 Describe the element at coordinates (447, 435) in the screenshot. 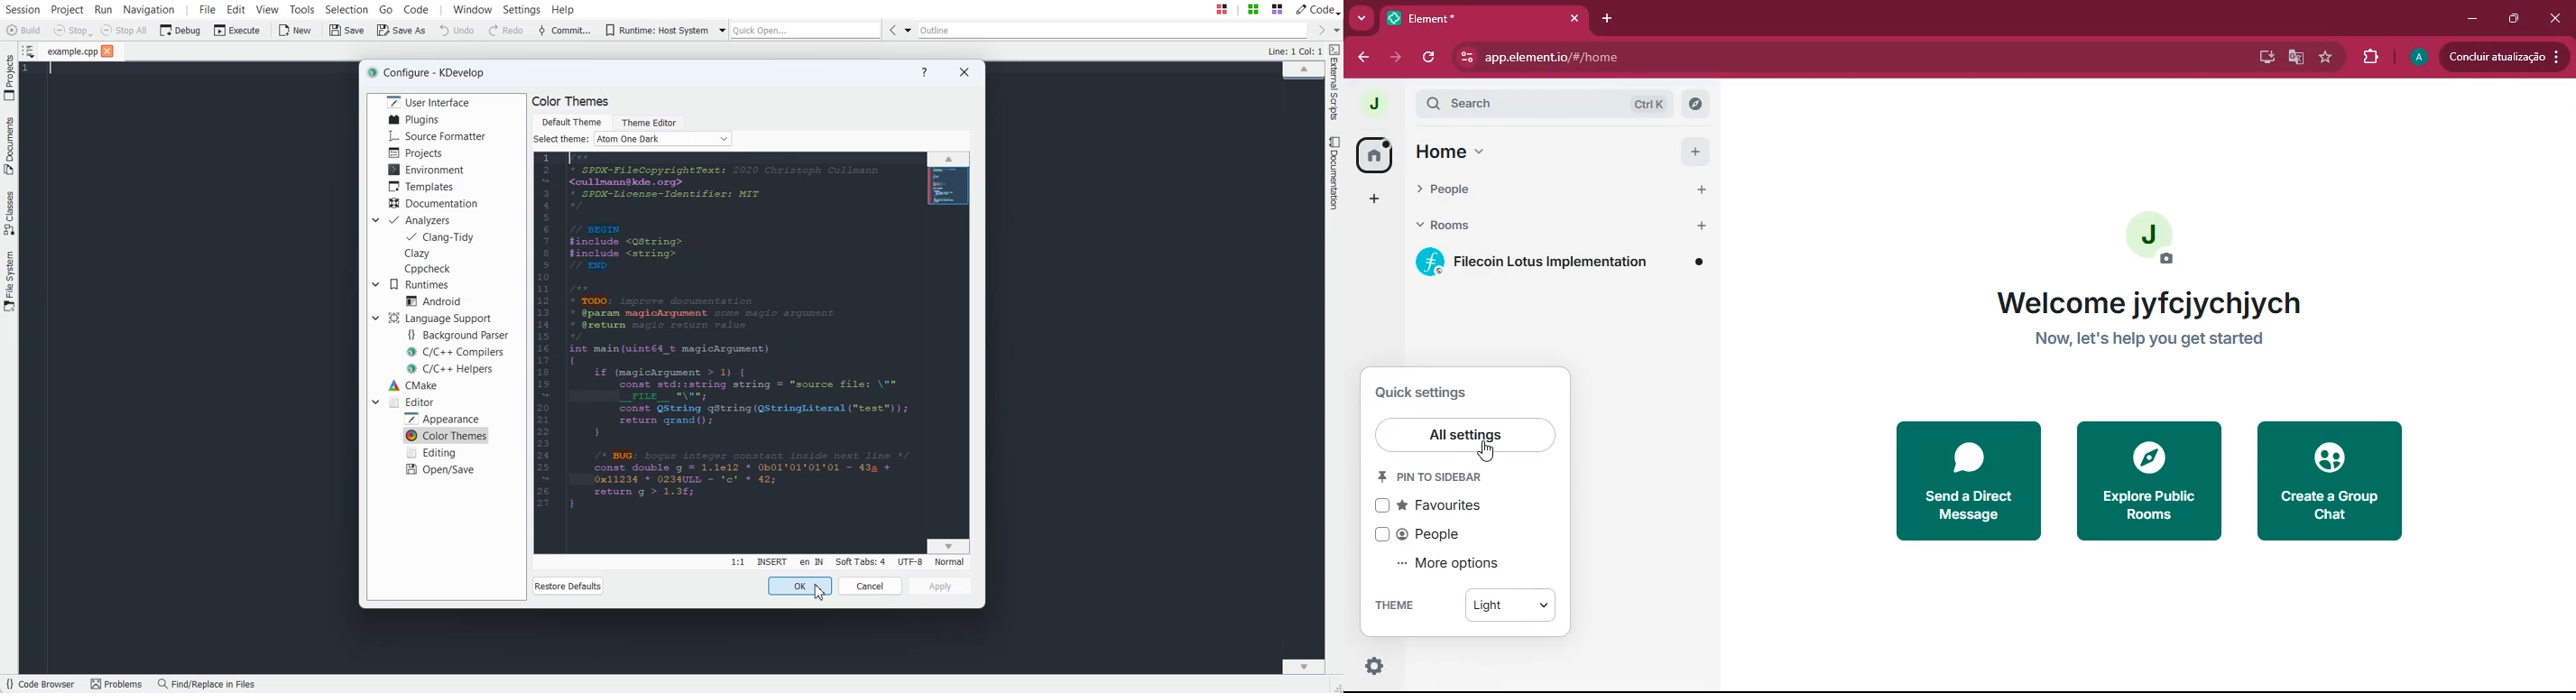

I see `Color Themes selected` at that location.